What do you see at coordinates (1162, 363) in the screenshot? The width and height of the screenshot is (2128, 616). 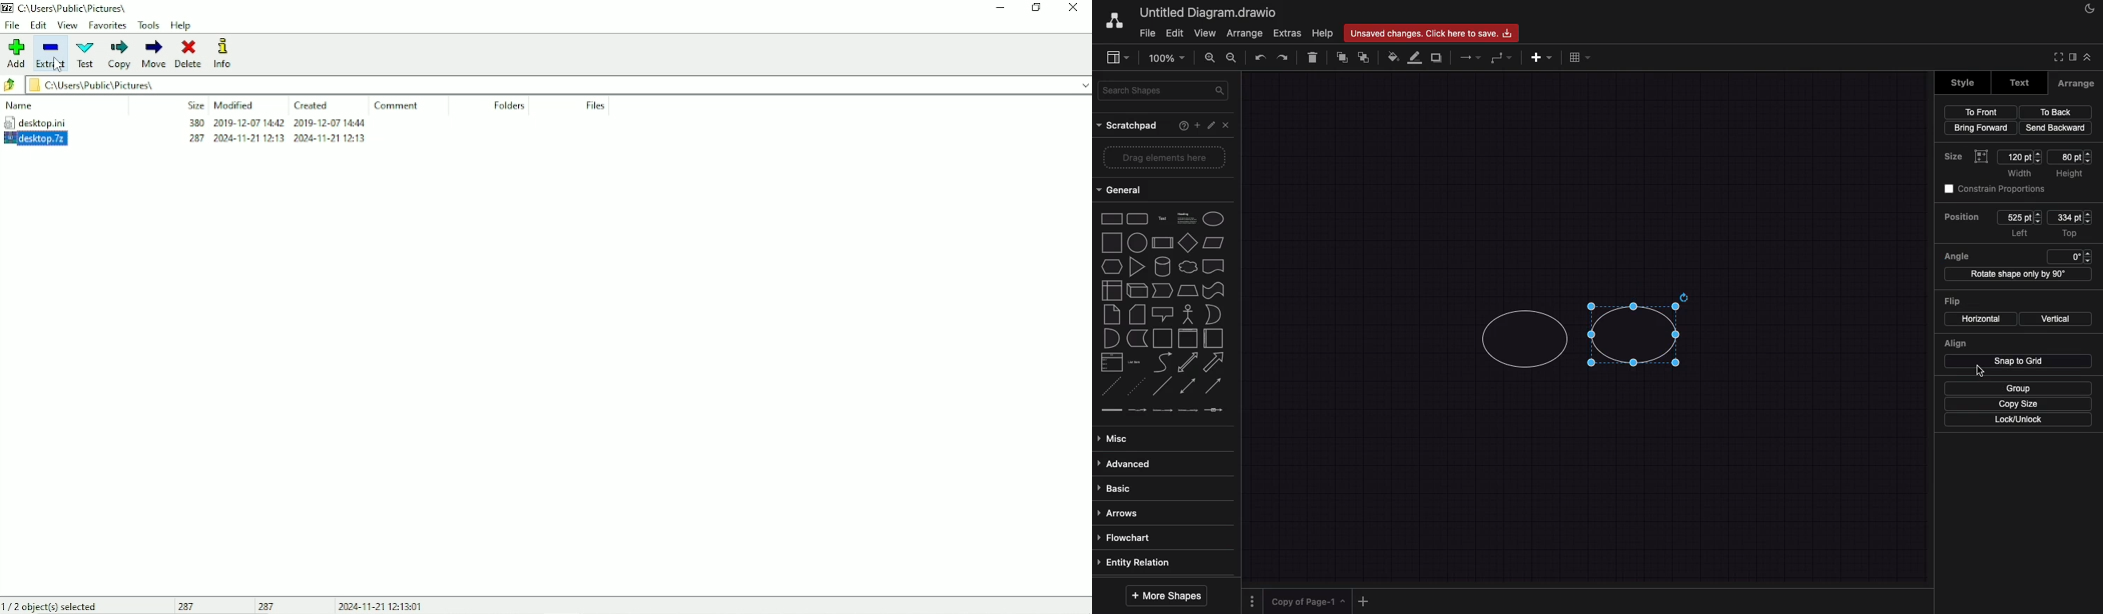 I see `curve` at bounding box center [1162, 363].